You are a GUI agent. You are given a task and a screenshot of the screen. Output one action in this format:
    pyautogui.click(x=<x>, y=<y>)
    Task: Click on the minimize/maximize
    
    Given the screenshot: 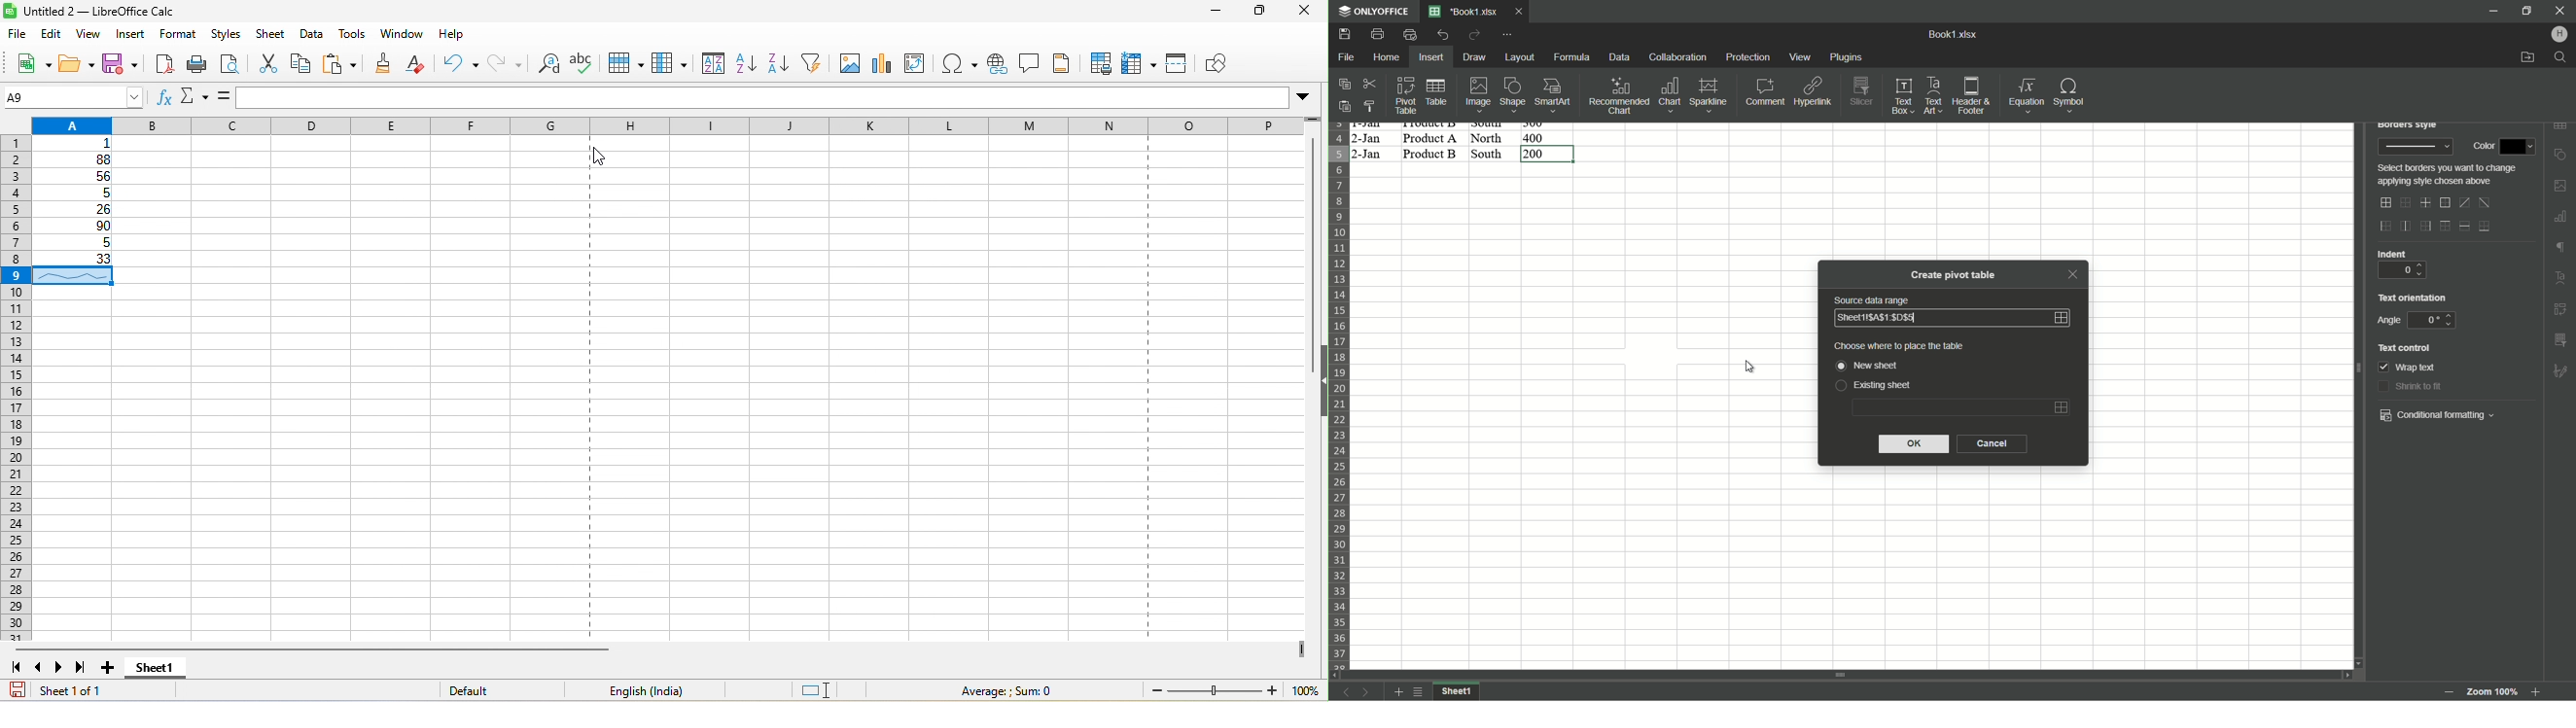 What is the action you would take?
    pyautogui.click(x=2527, y=11)
    